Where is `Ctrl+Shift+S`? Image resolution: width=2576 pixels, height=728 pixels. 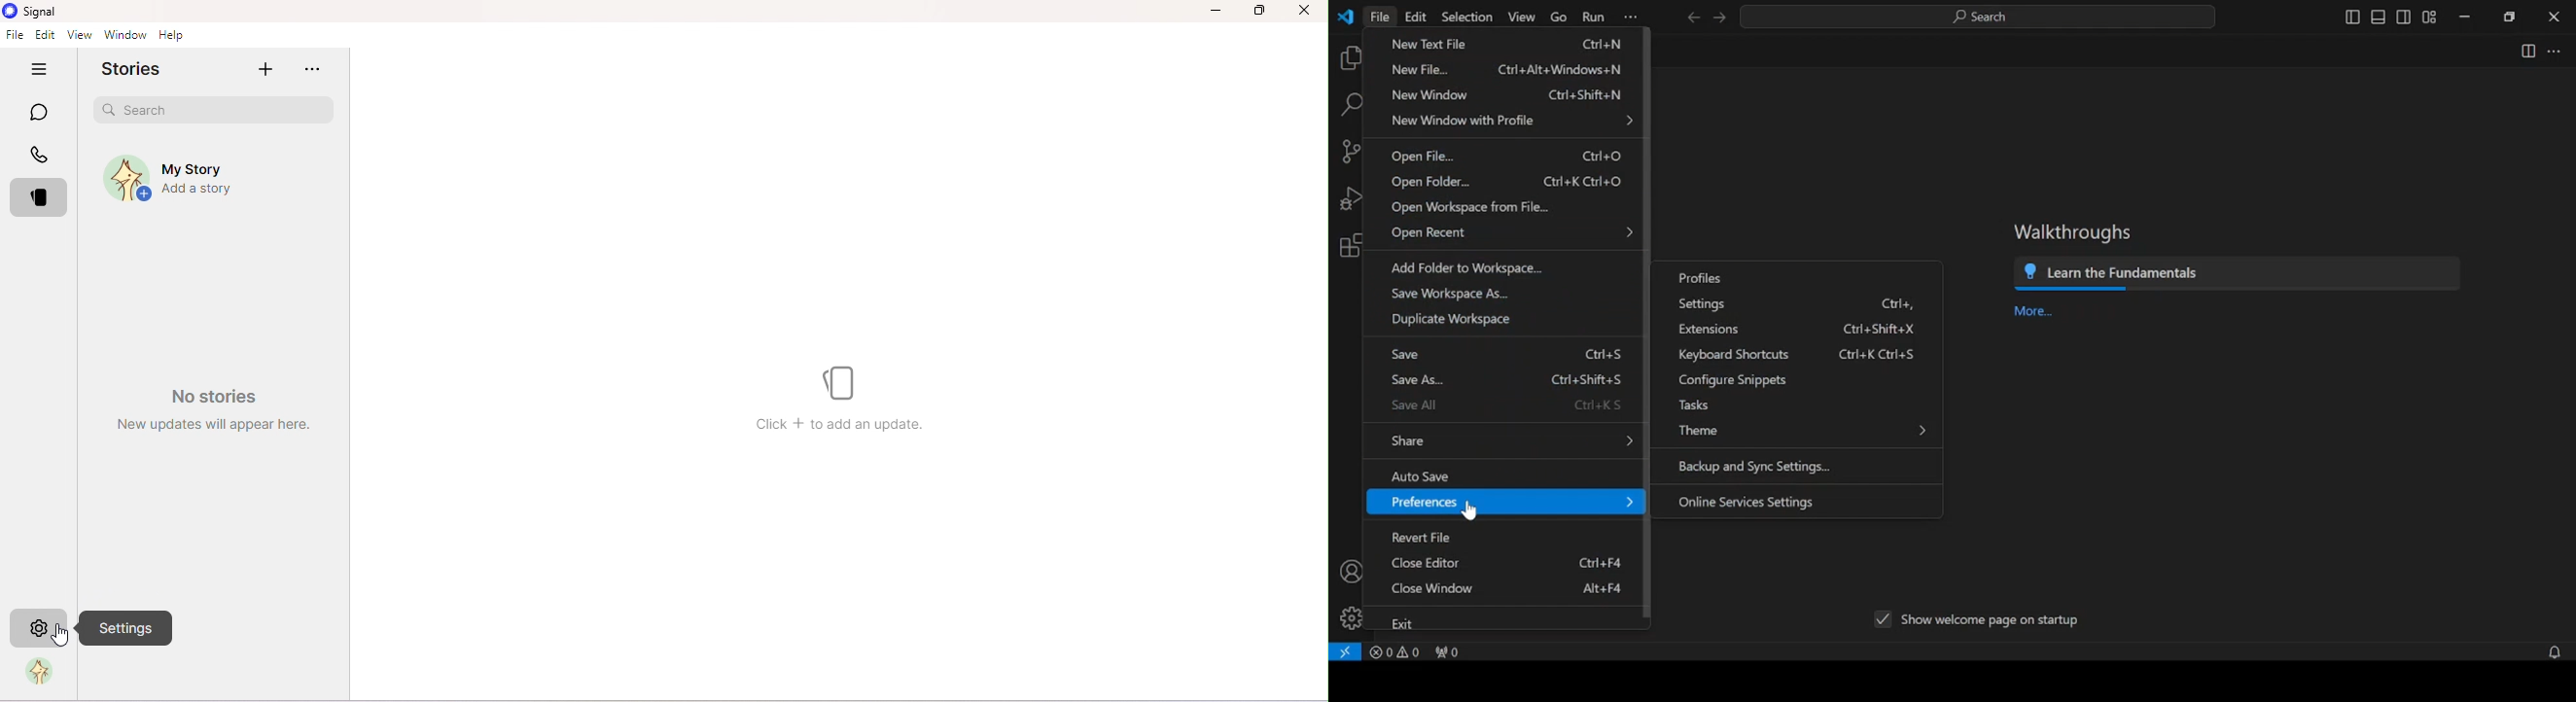
Ctrl+Shift+S is located at coordinates (1586, 380).